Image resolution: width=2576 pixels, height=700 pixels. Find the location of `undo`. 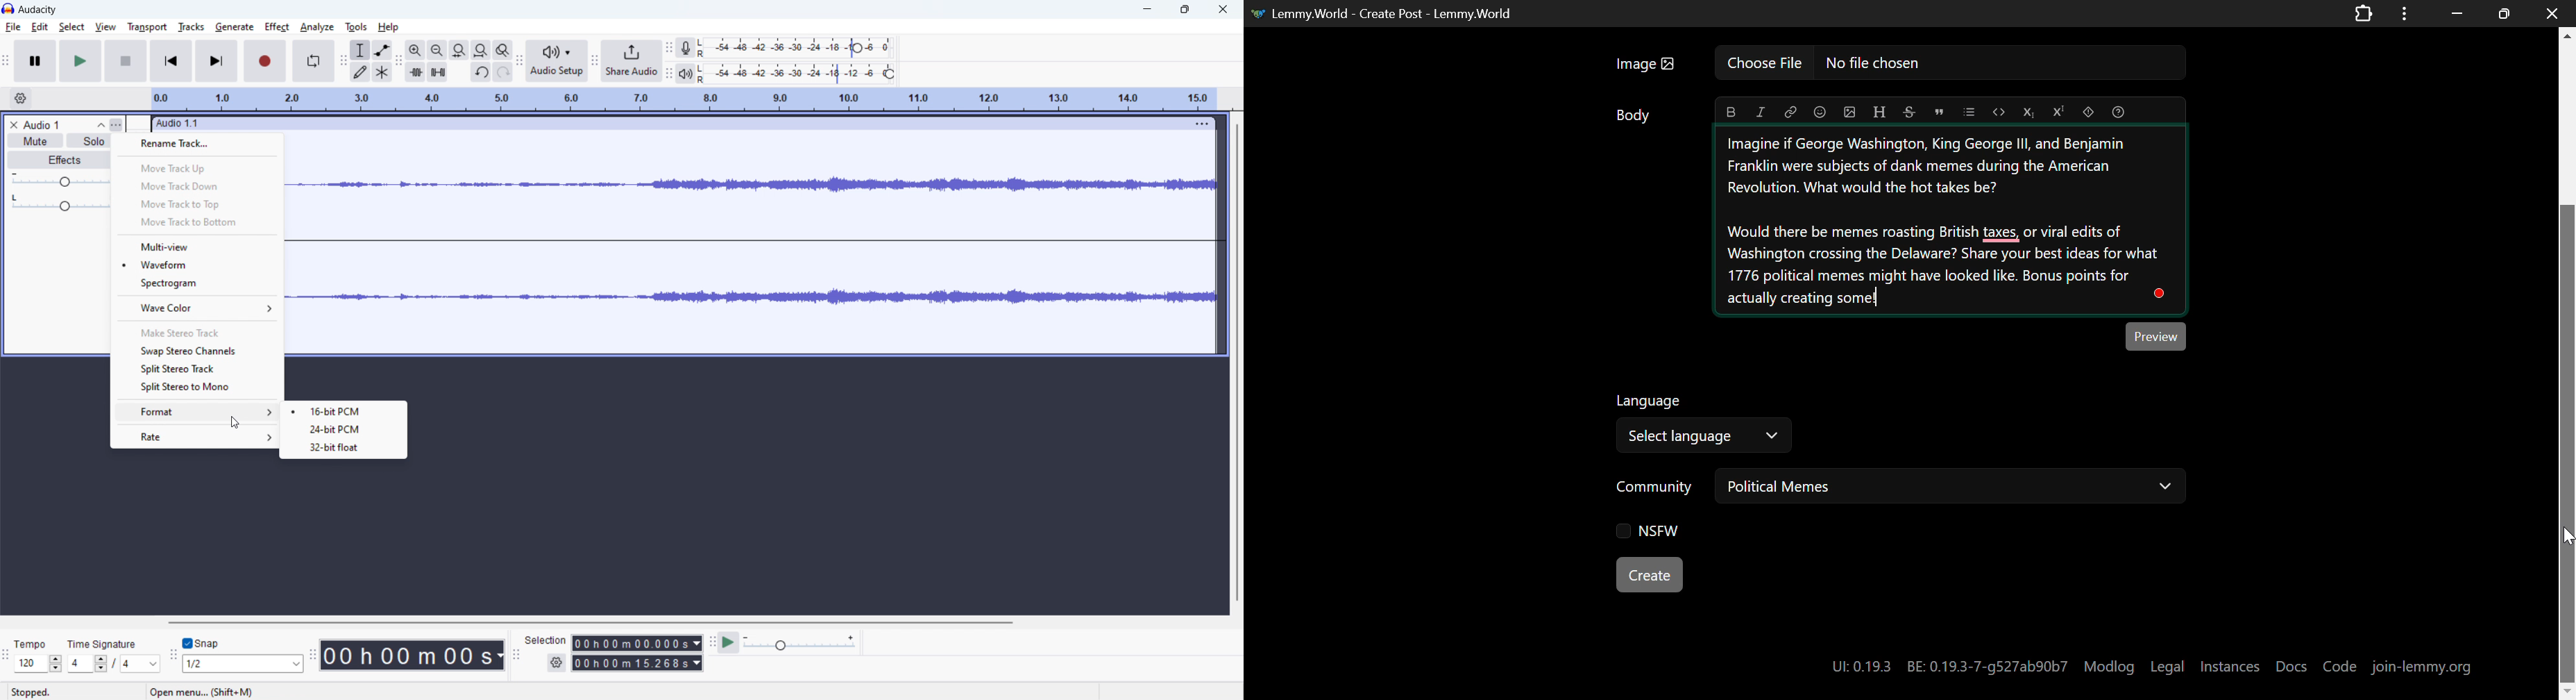

undo is located at coordinates (481, 72).